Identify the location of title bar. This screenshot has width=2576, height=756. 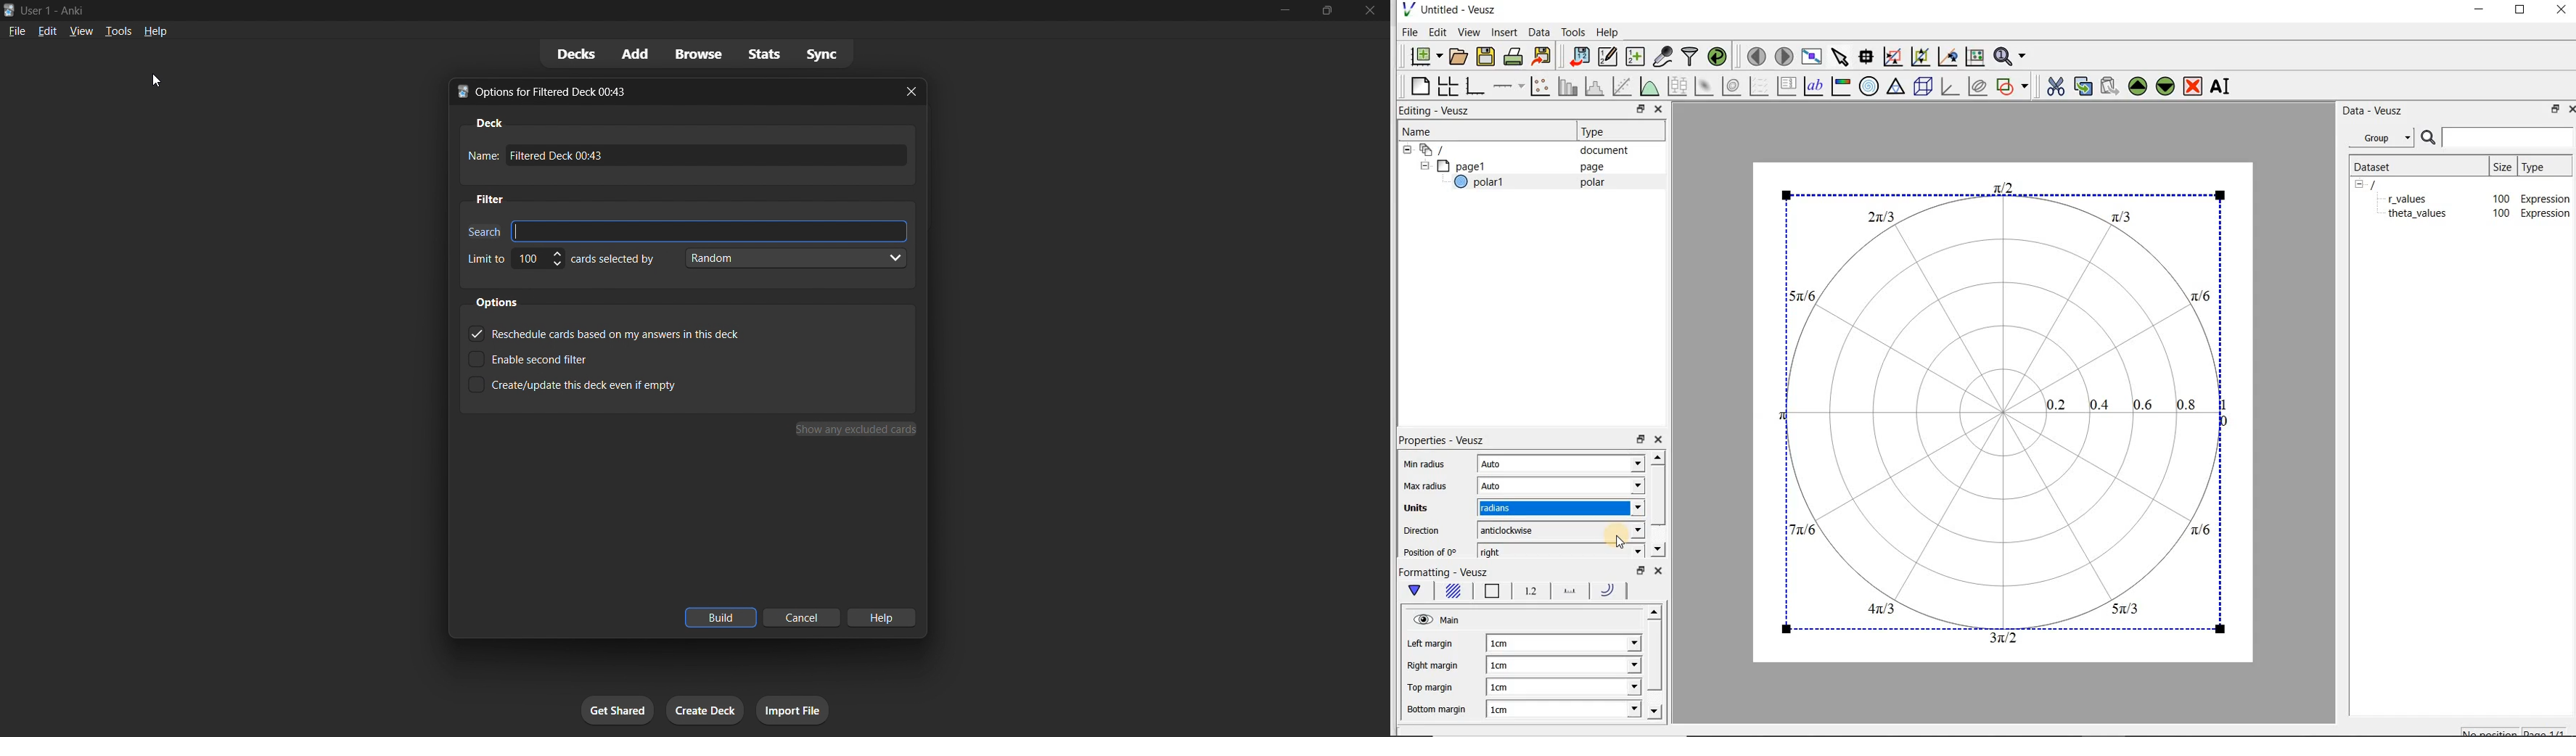
(597, 11).